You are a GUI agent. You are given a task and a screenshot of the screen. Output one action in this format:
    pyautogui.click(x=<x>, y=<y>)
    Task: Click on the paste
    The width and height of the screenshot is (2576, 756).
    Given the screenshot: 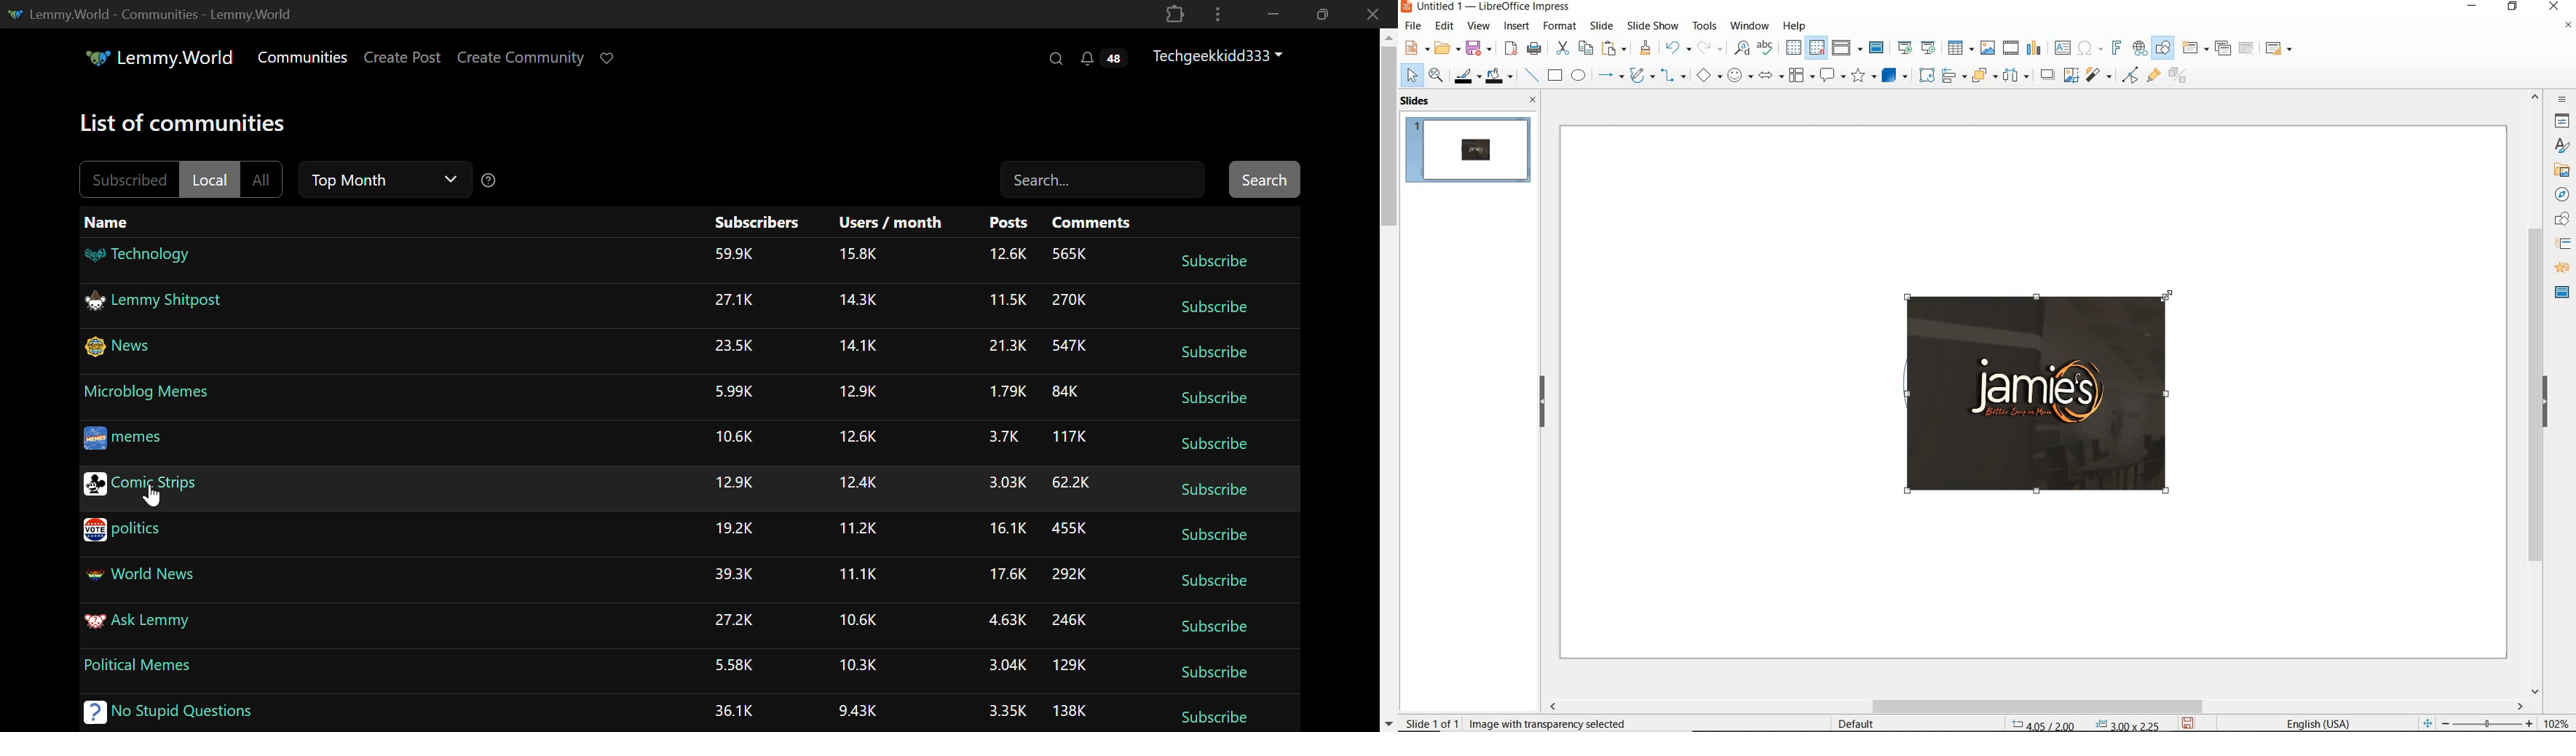 What is the action you would take?
    pyautogui.click(x=1615, y=48)
    